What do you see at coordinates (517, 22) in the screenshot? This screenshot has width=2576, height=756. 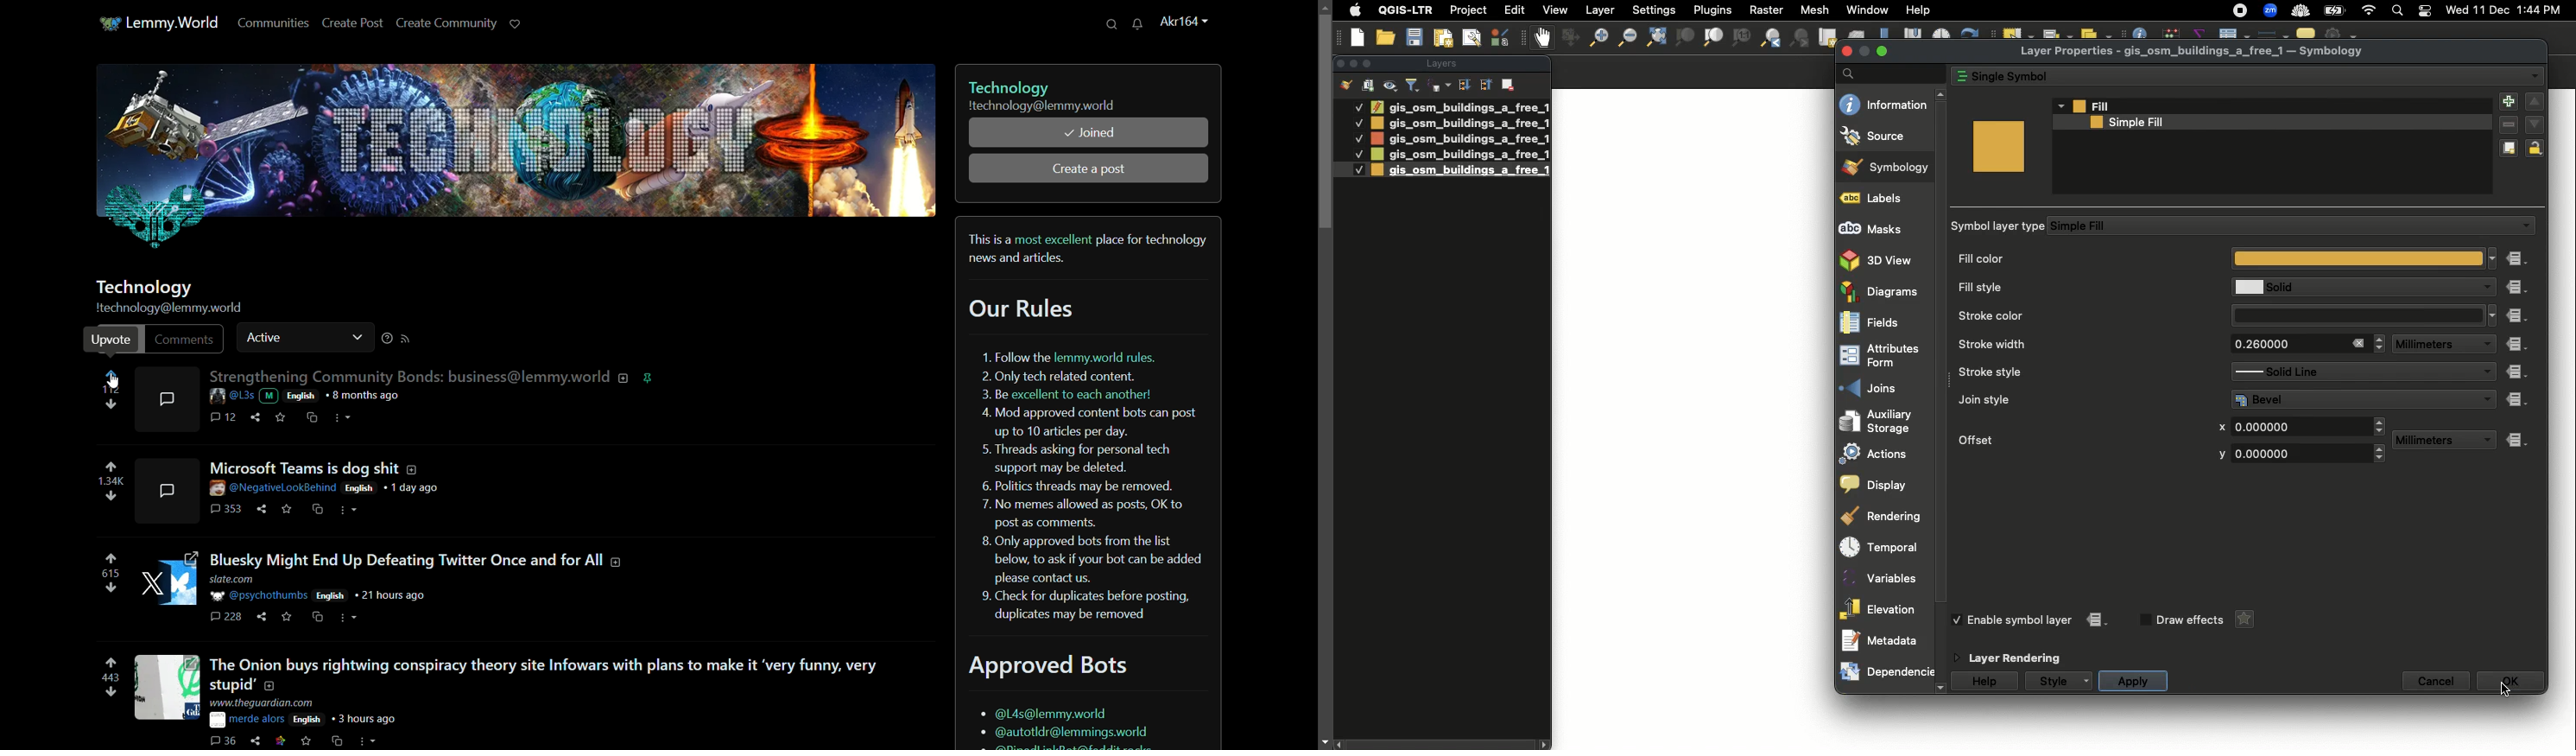 I see `support lemmy` at bounding box center [517, 22].